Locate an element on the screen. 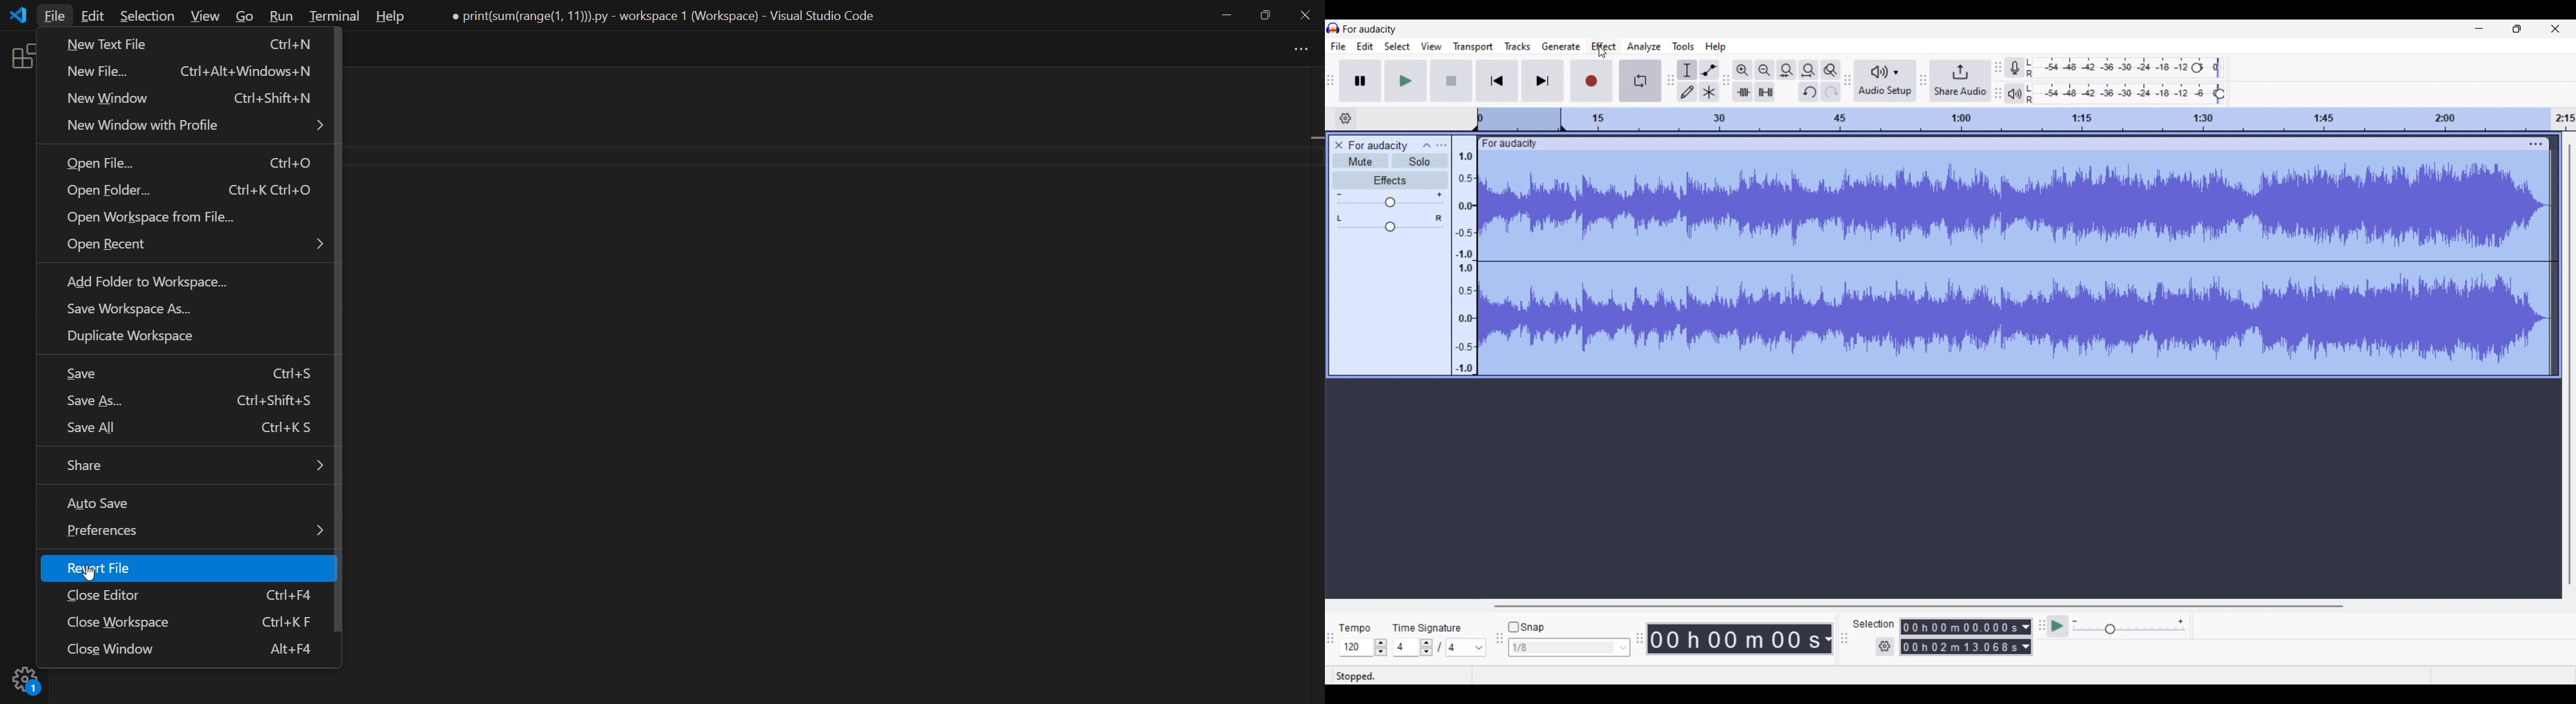 This screenshot has height=728, width=2576. View is located at coordinates (206, 16).